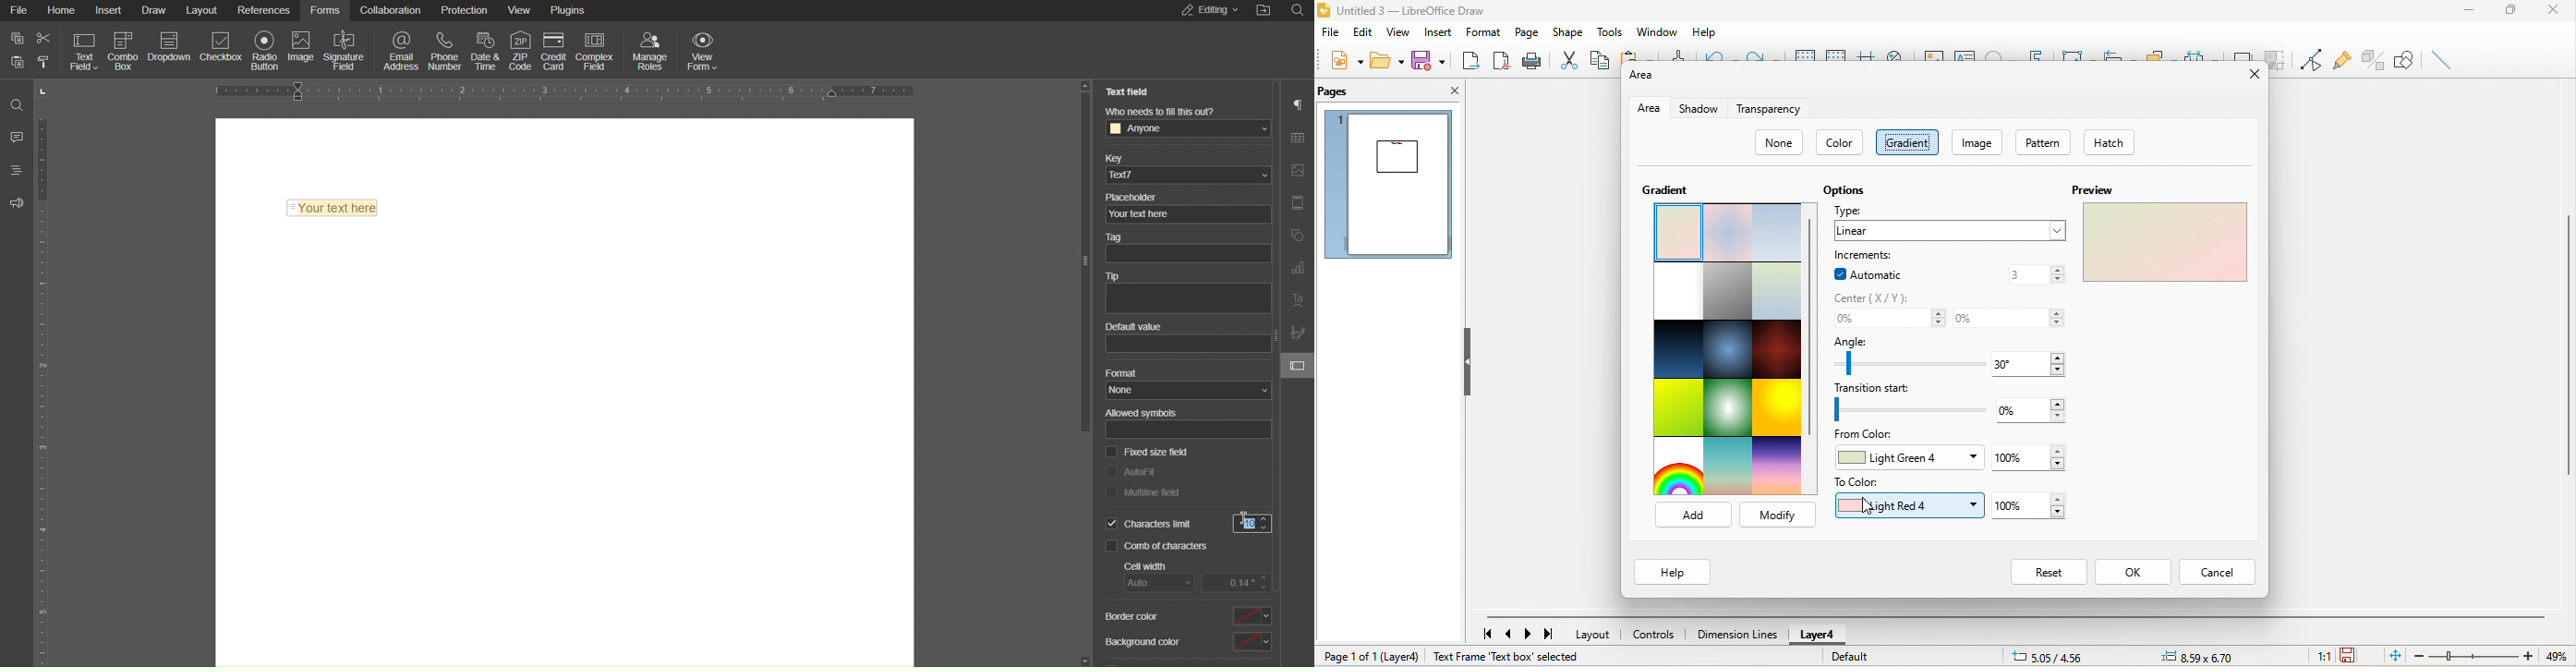  Describe the element at coordinates (1676, 233) in the screenshot. I see `select pastel bouquet` at that location.